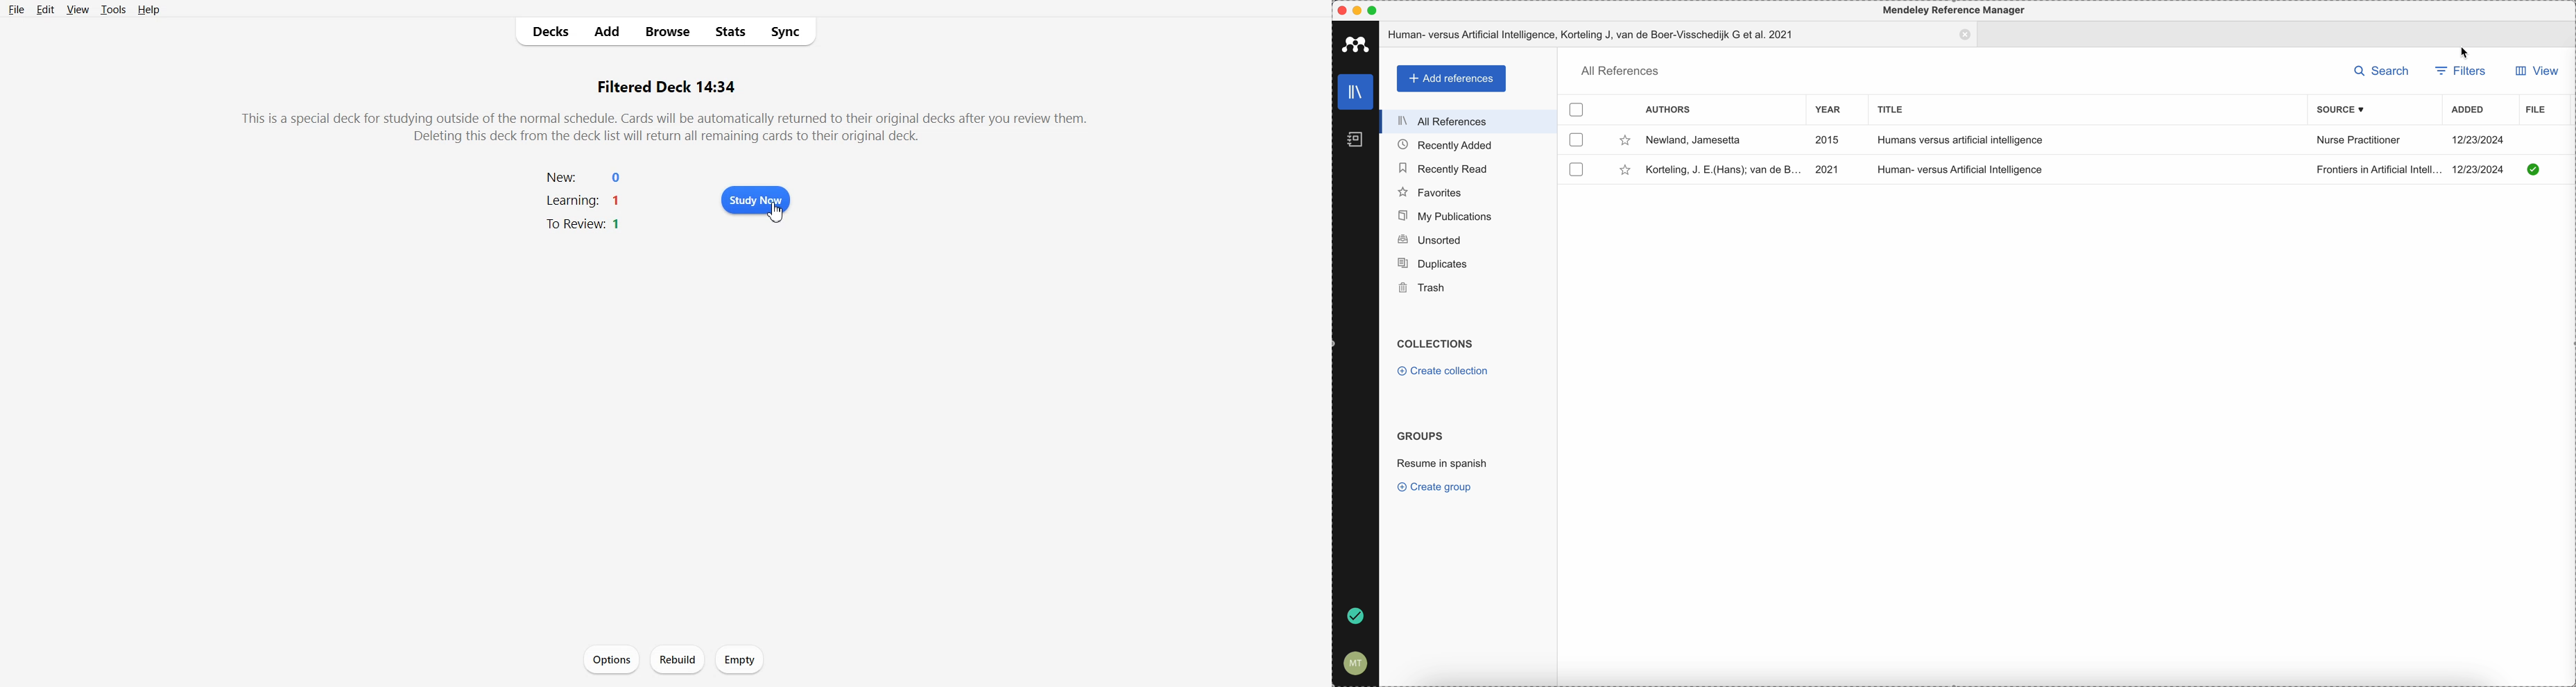  Describe the element at coordinates (787, 32) in the screenshot. I see `Sync` at that location.